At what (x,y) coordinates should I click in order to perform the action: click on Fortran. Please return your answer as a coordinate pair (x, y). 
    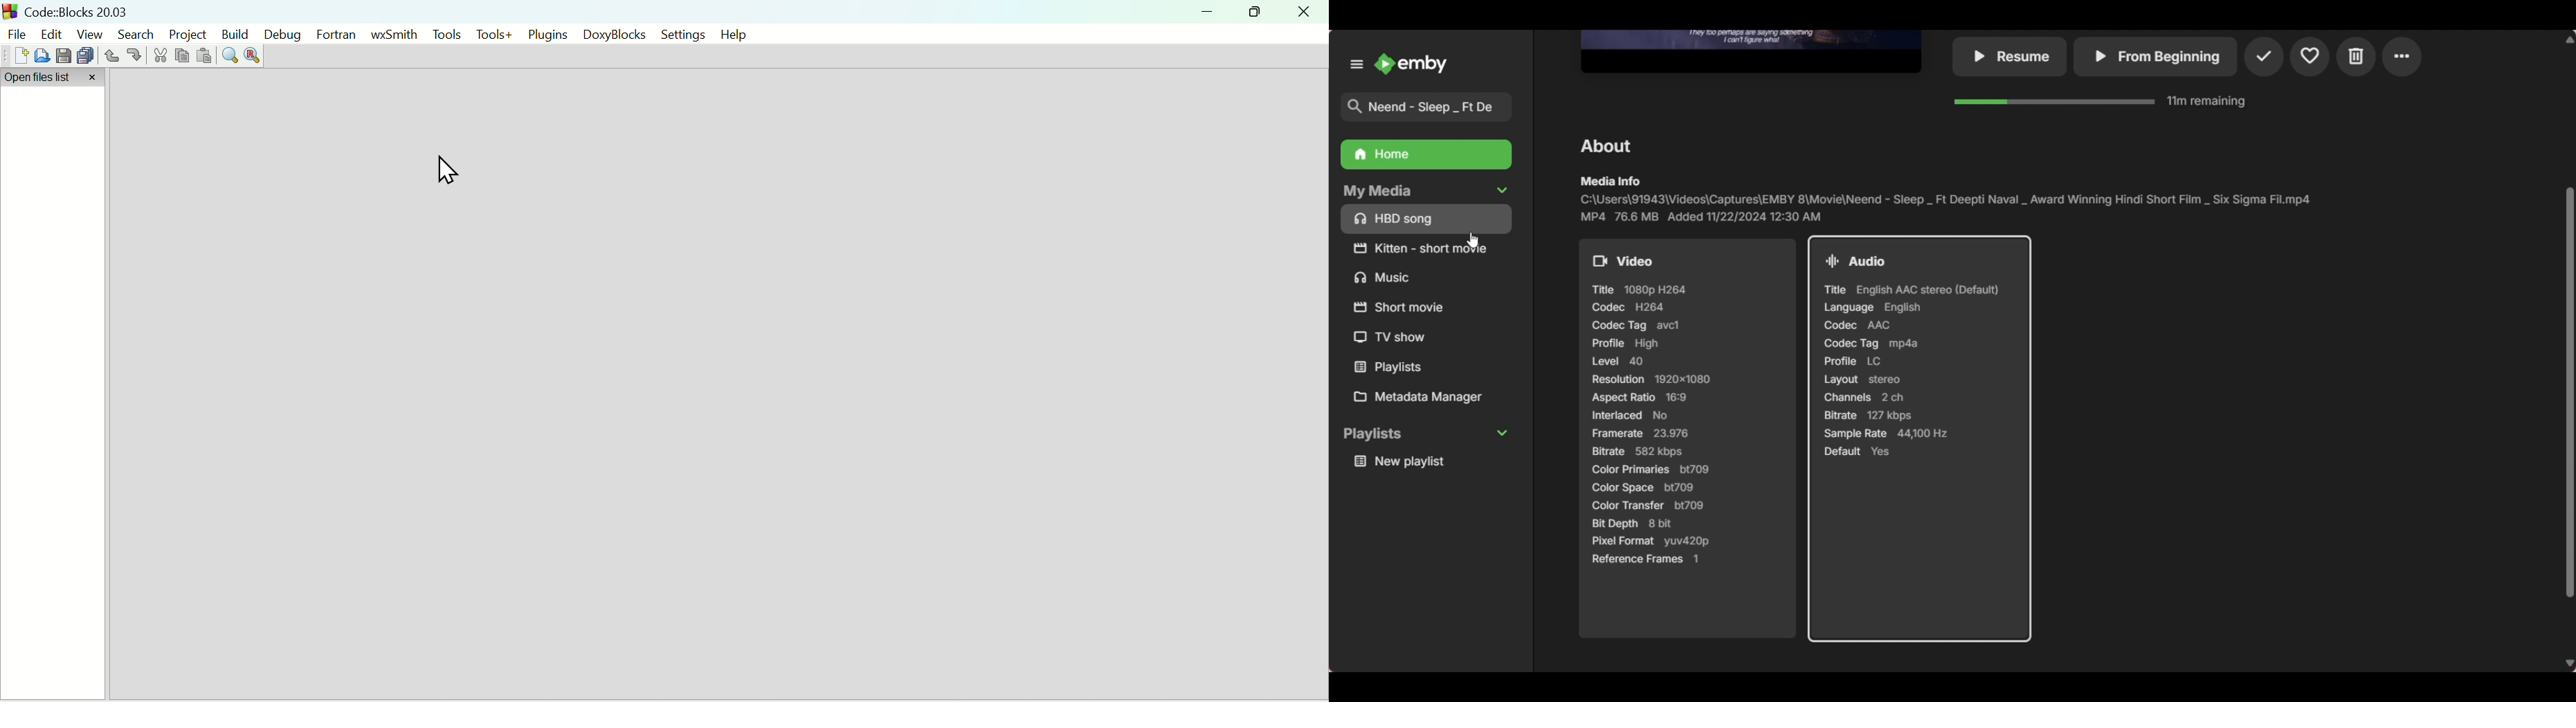
    Looking at the image, I should click on (337, 35).